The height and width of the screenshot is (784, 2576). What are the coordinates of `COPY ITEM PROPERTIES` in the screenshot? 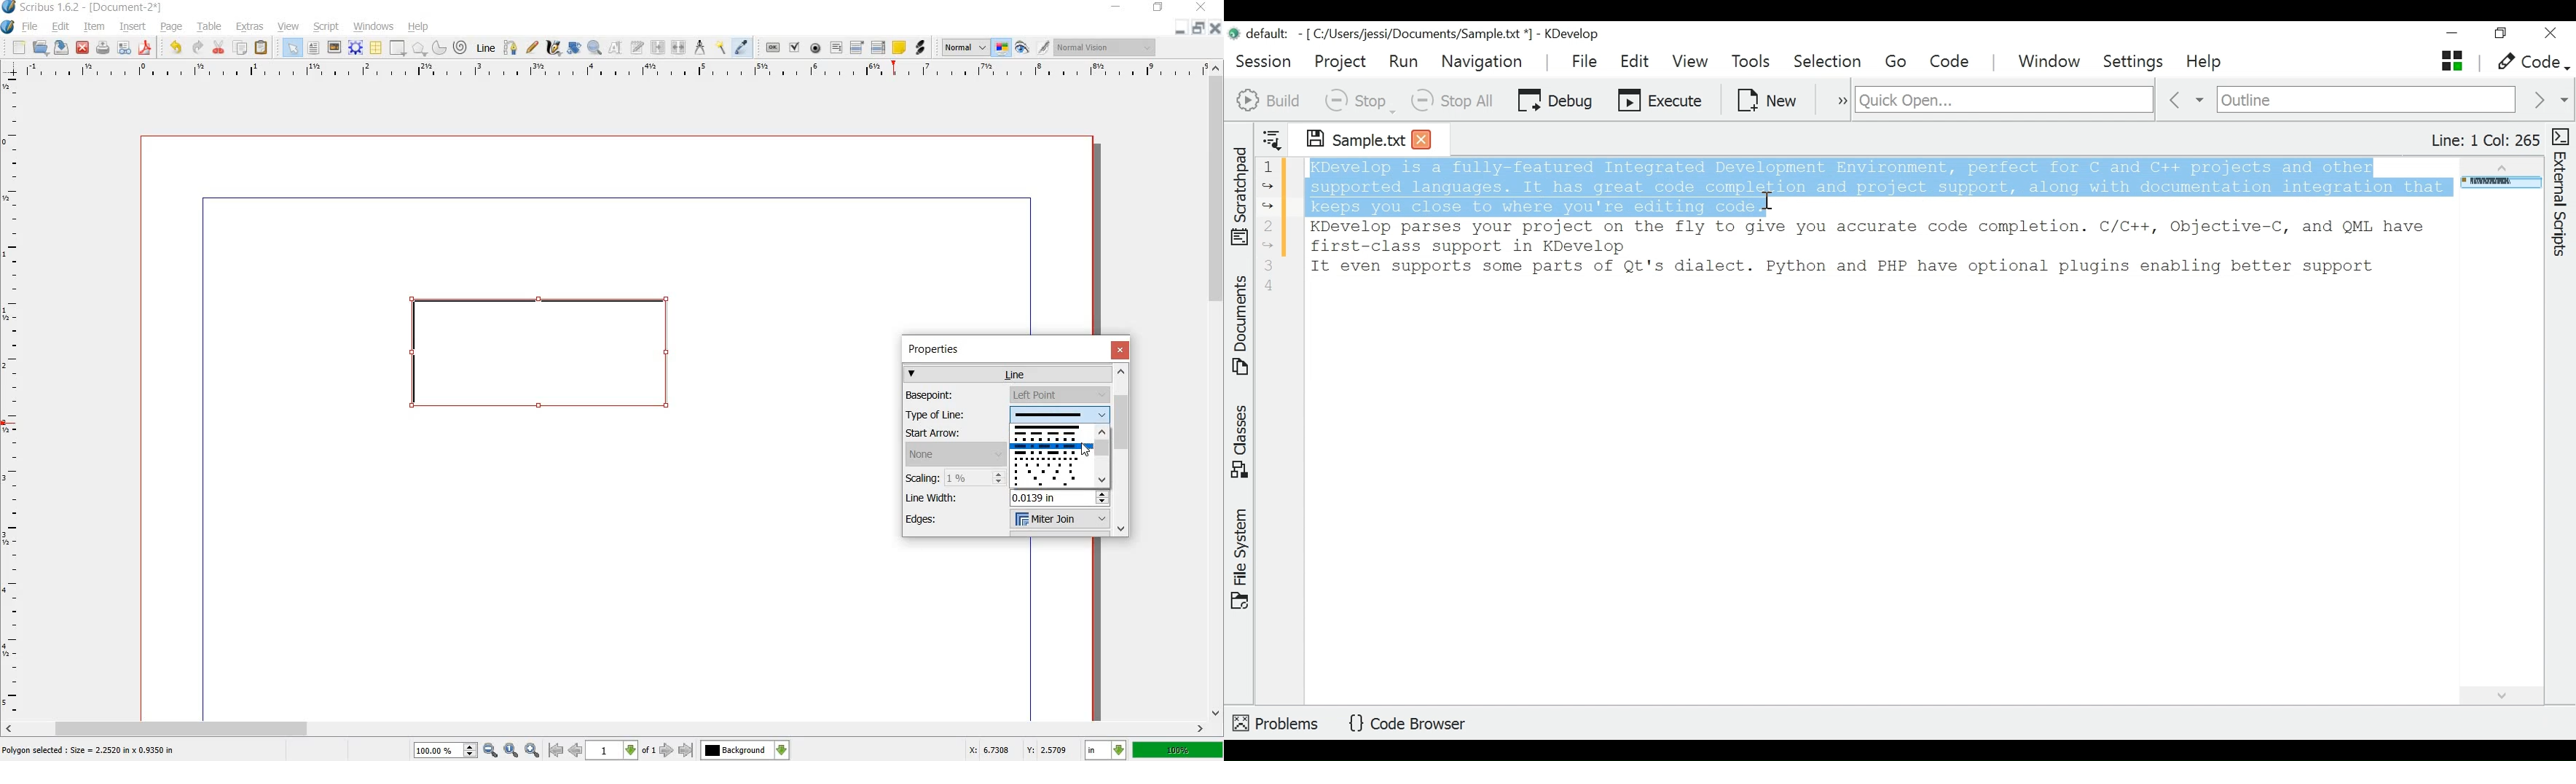 It's located at (720, 48).